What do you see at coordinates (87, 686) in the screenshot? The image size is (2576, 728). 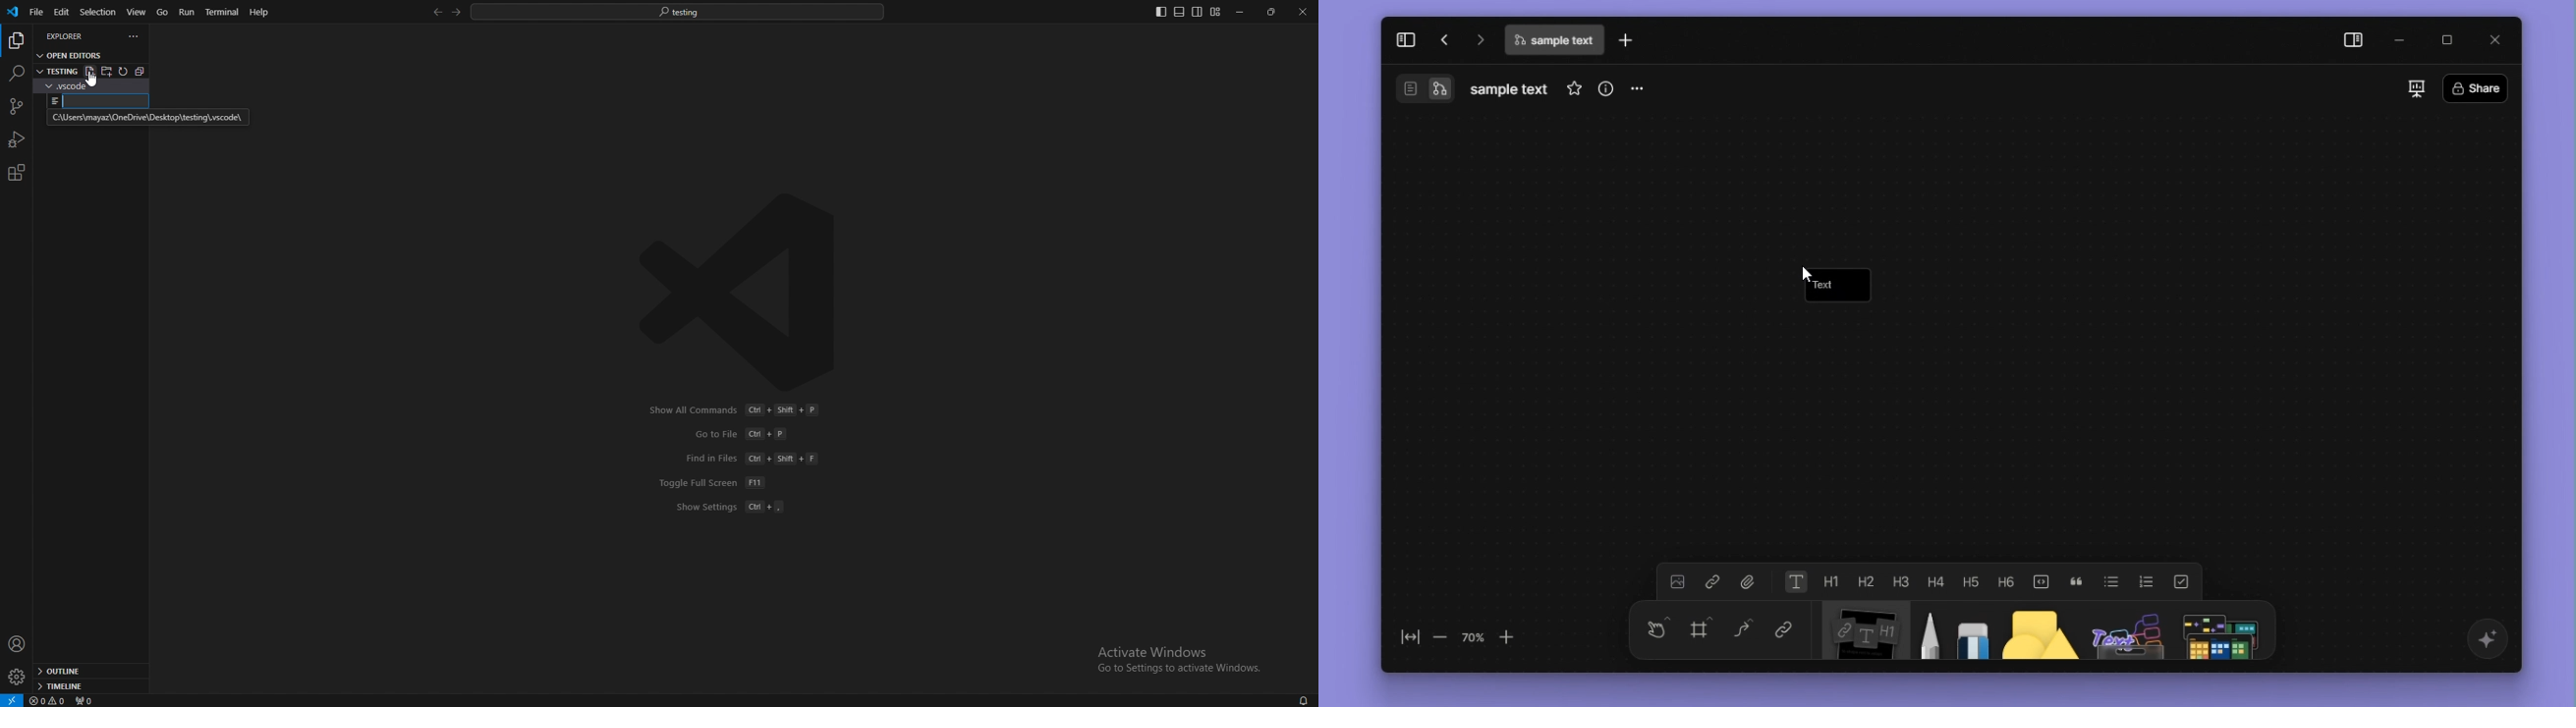 I see `timeline` at bounding box center [87, 686].